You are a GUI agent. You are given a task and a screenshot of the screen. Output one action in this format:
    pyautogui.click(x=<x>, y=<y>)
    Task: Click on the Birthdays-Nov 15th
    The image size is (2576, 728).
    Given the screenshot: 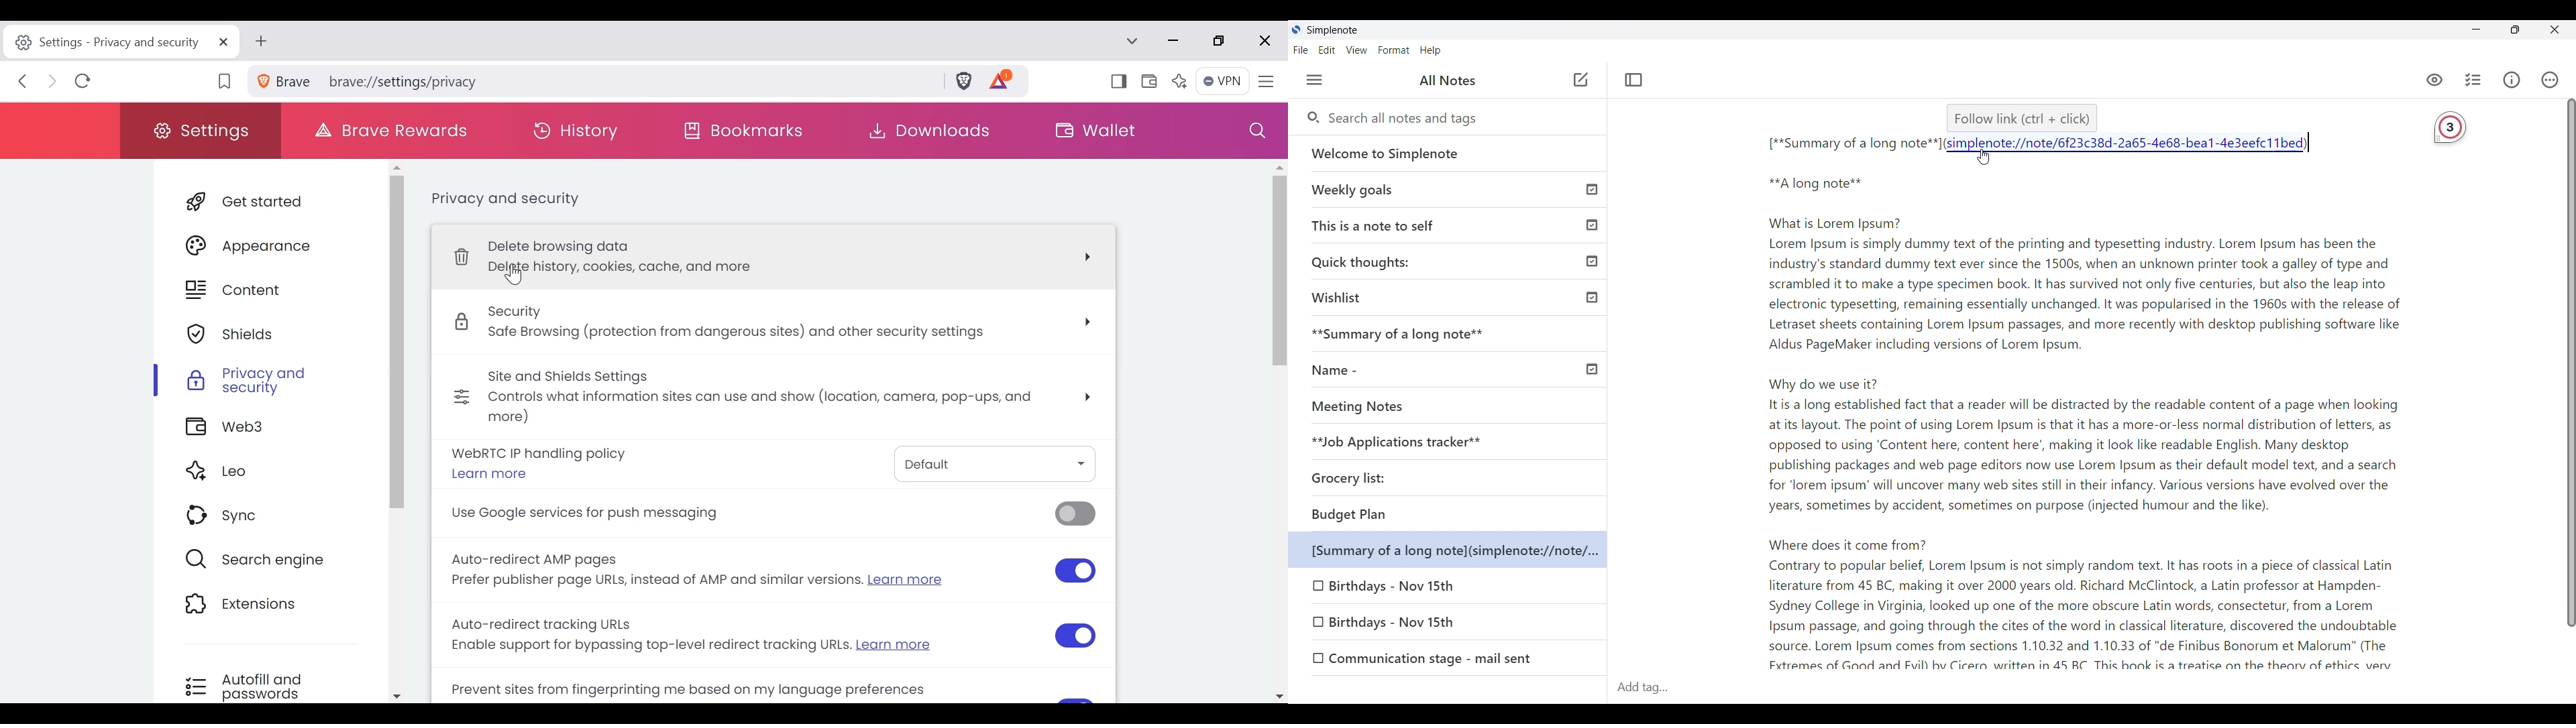 What is the action you would take?
    pyautogui.click(x=1426, y=625)
    